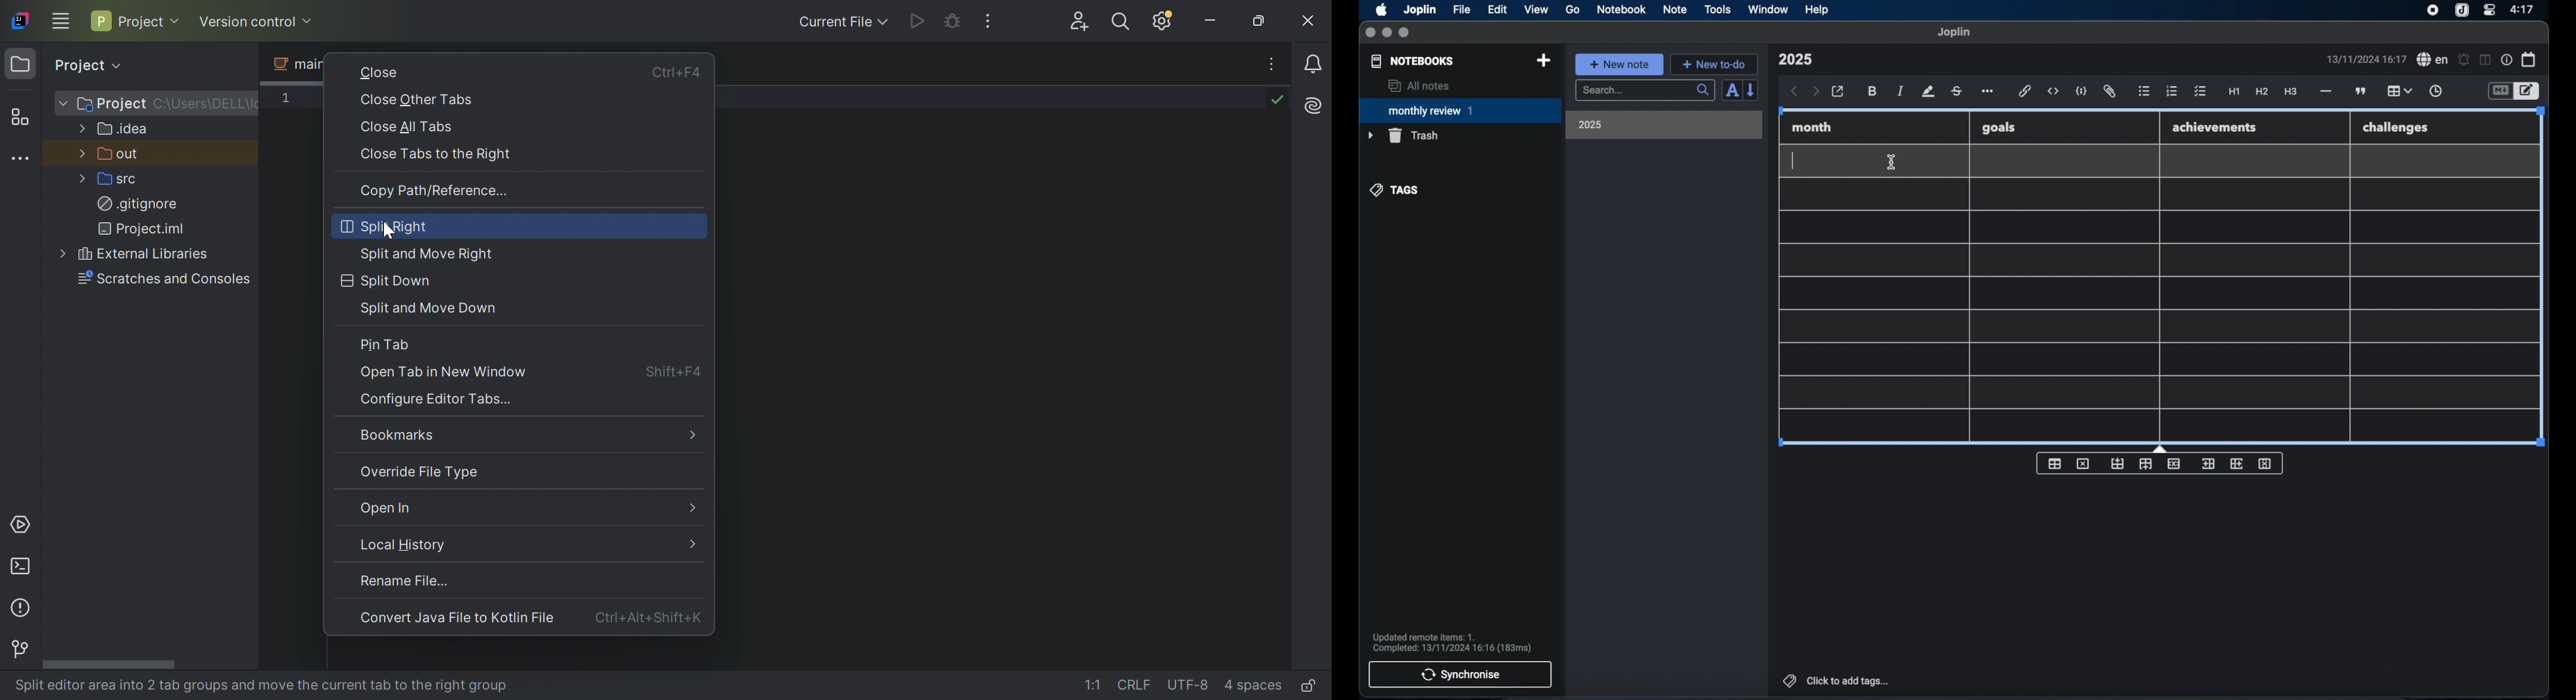  Describe the element at coordinates (1752, 89) in the screenshot. I see `reverse sort order` at that location.